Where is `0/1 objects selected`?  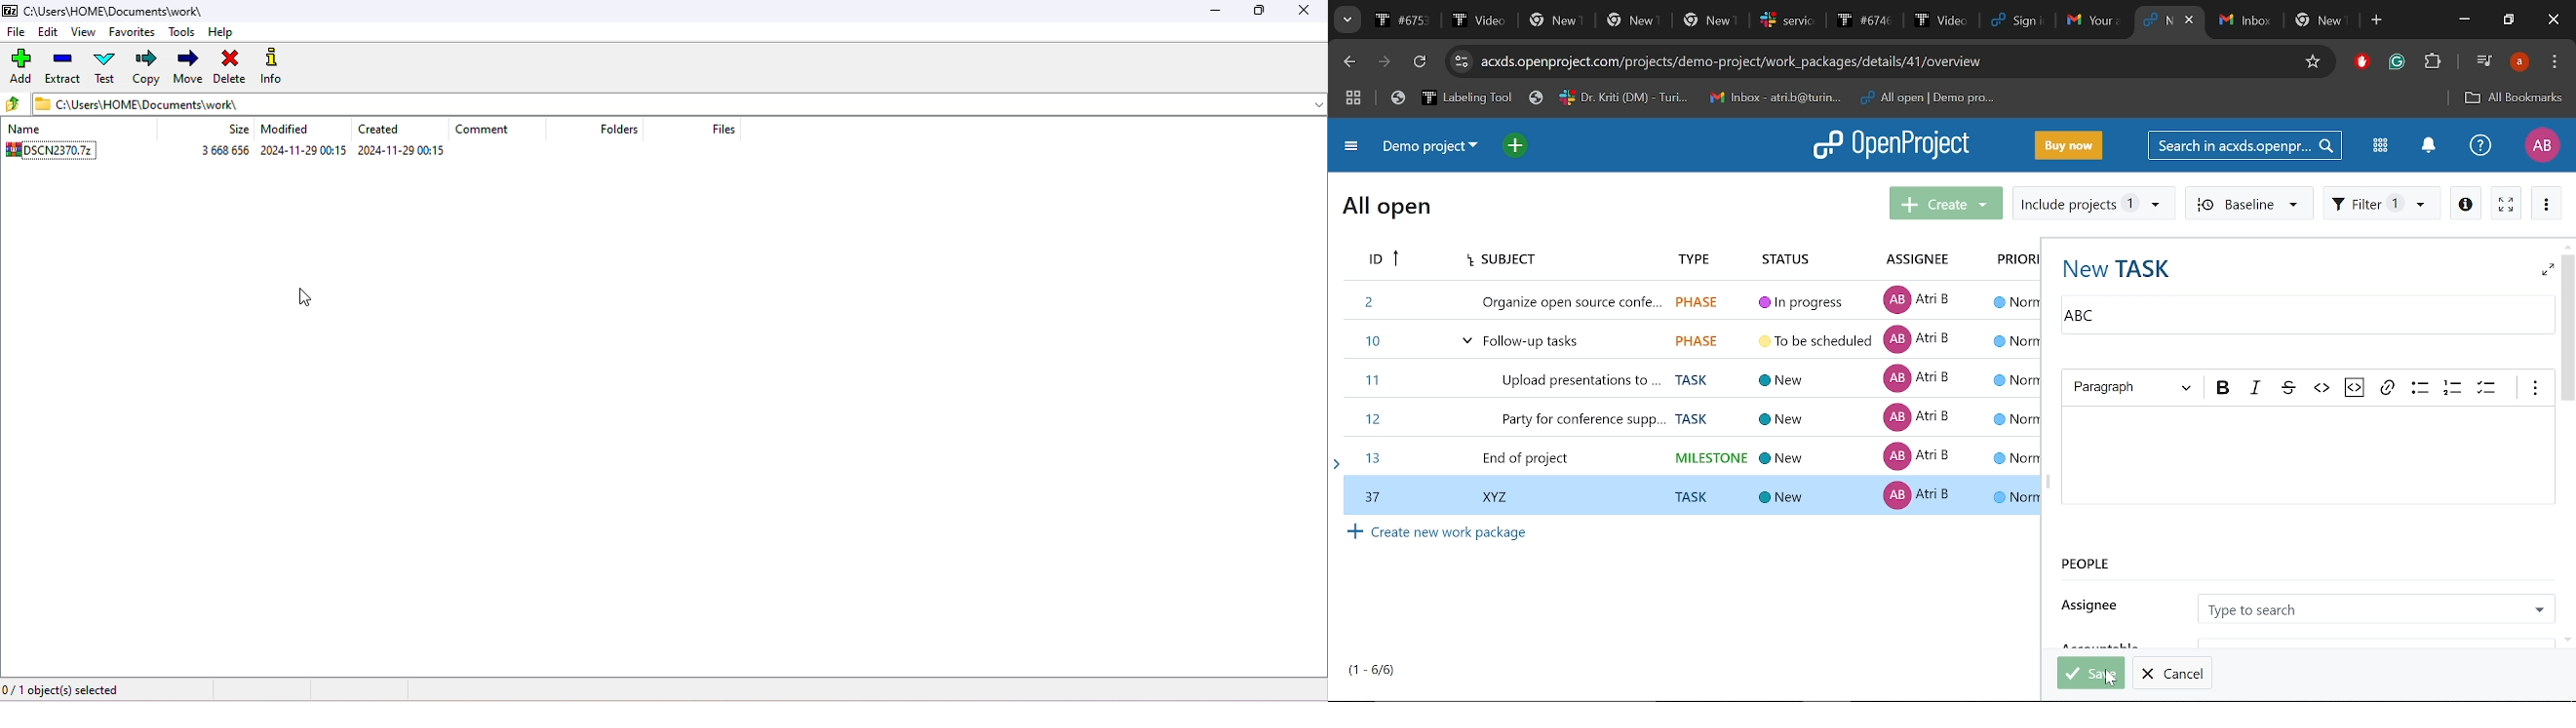
0/1 objects selected is located at coordinates (66, 690).